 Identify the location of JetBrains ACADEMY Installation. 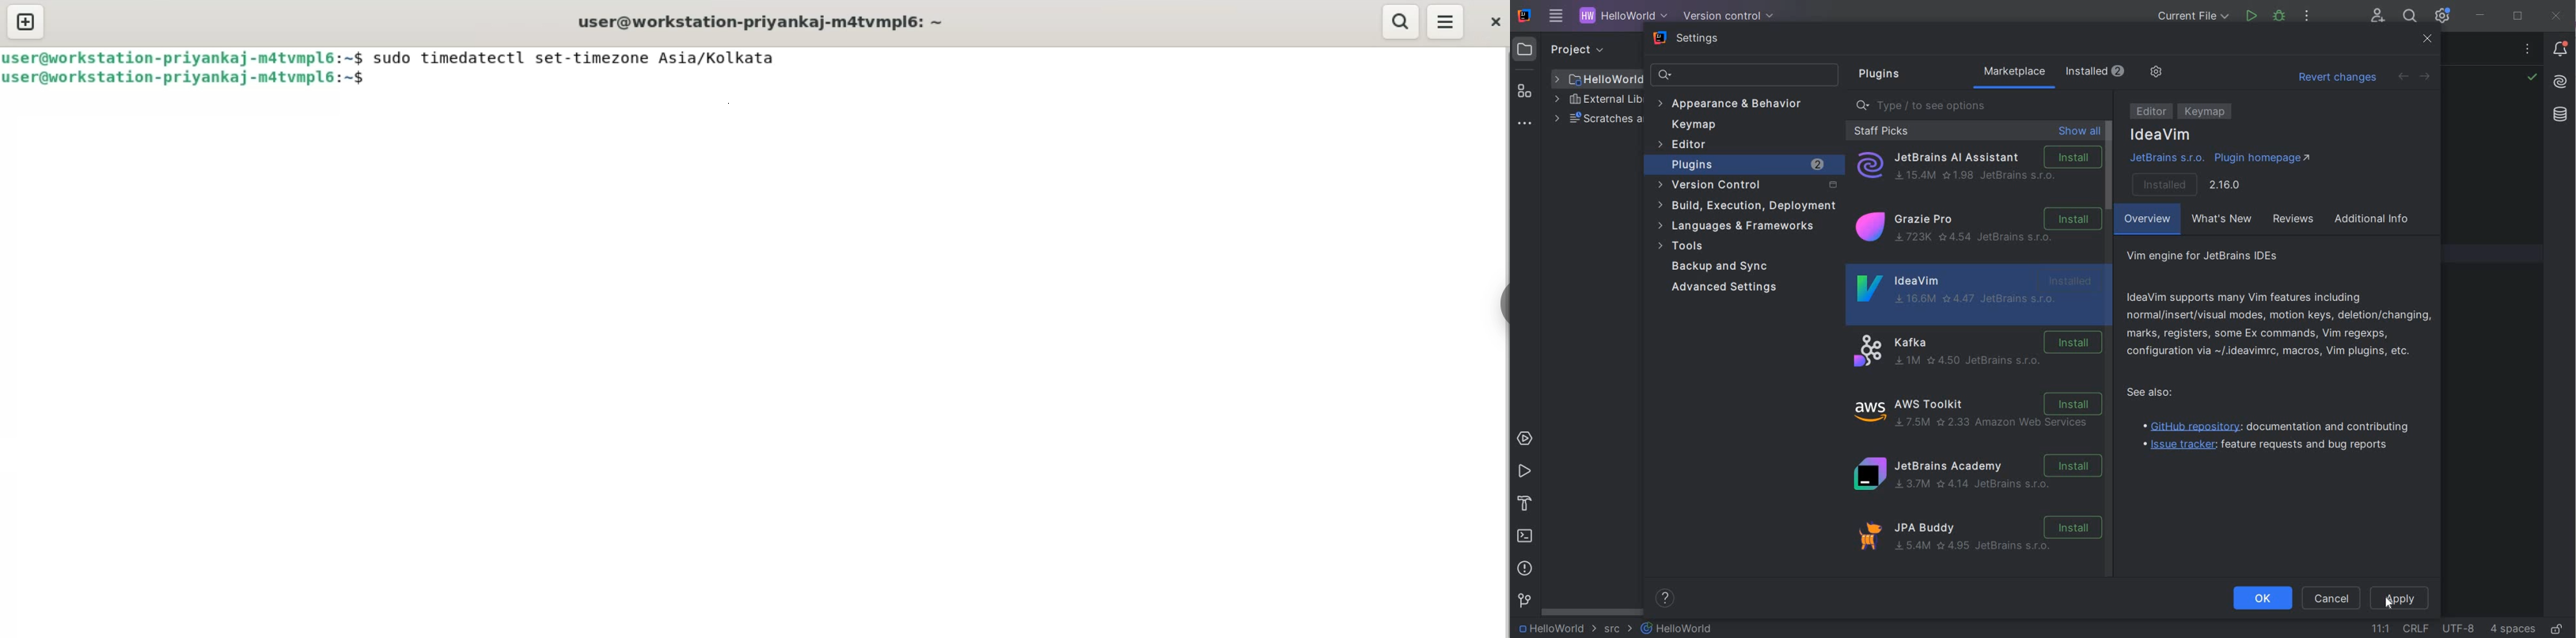
(1976, 475).